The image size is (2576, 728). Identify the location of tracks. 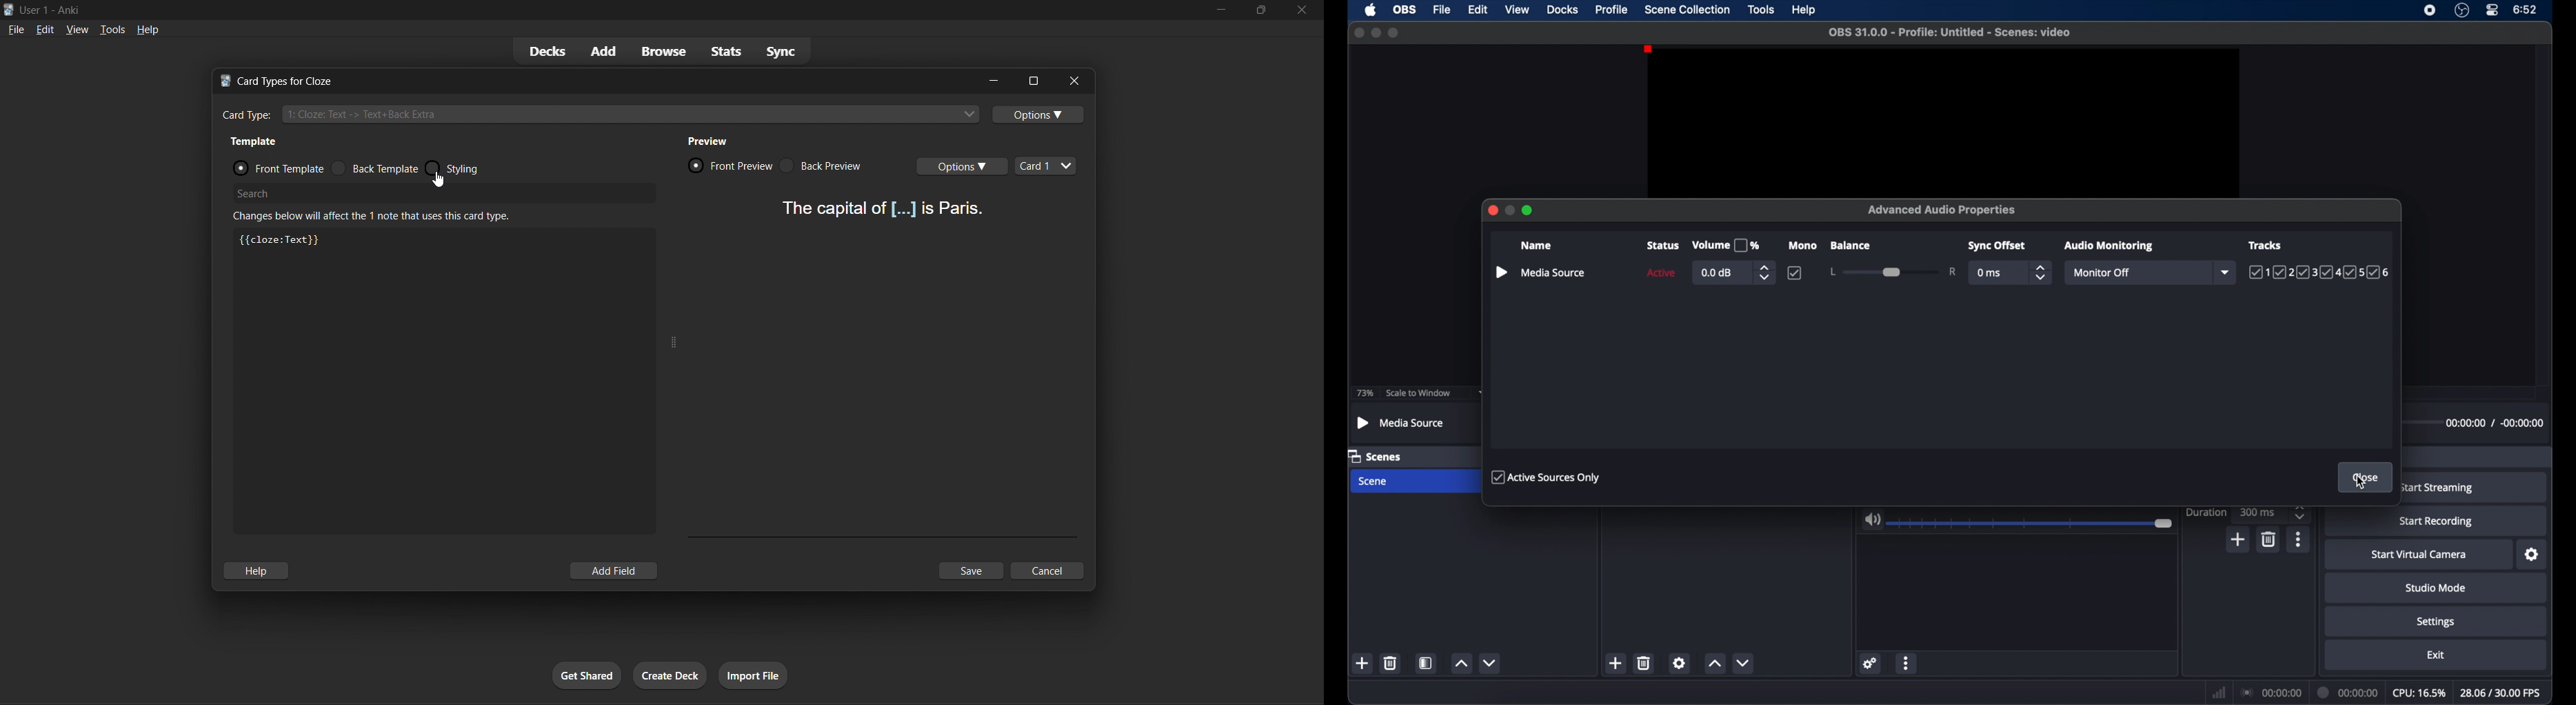
(2320, 273).